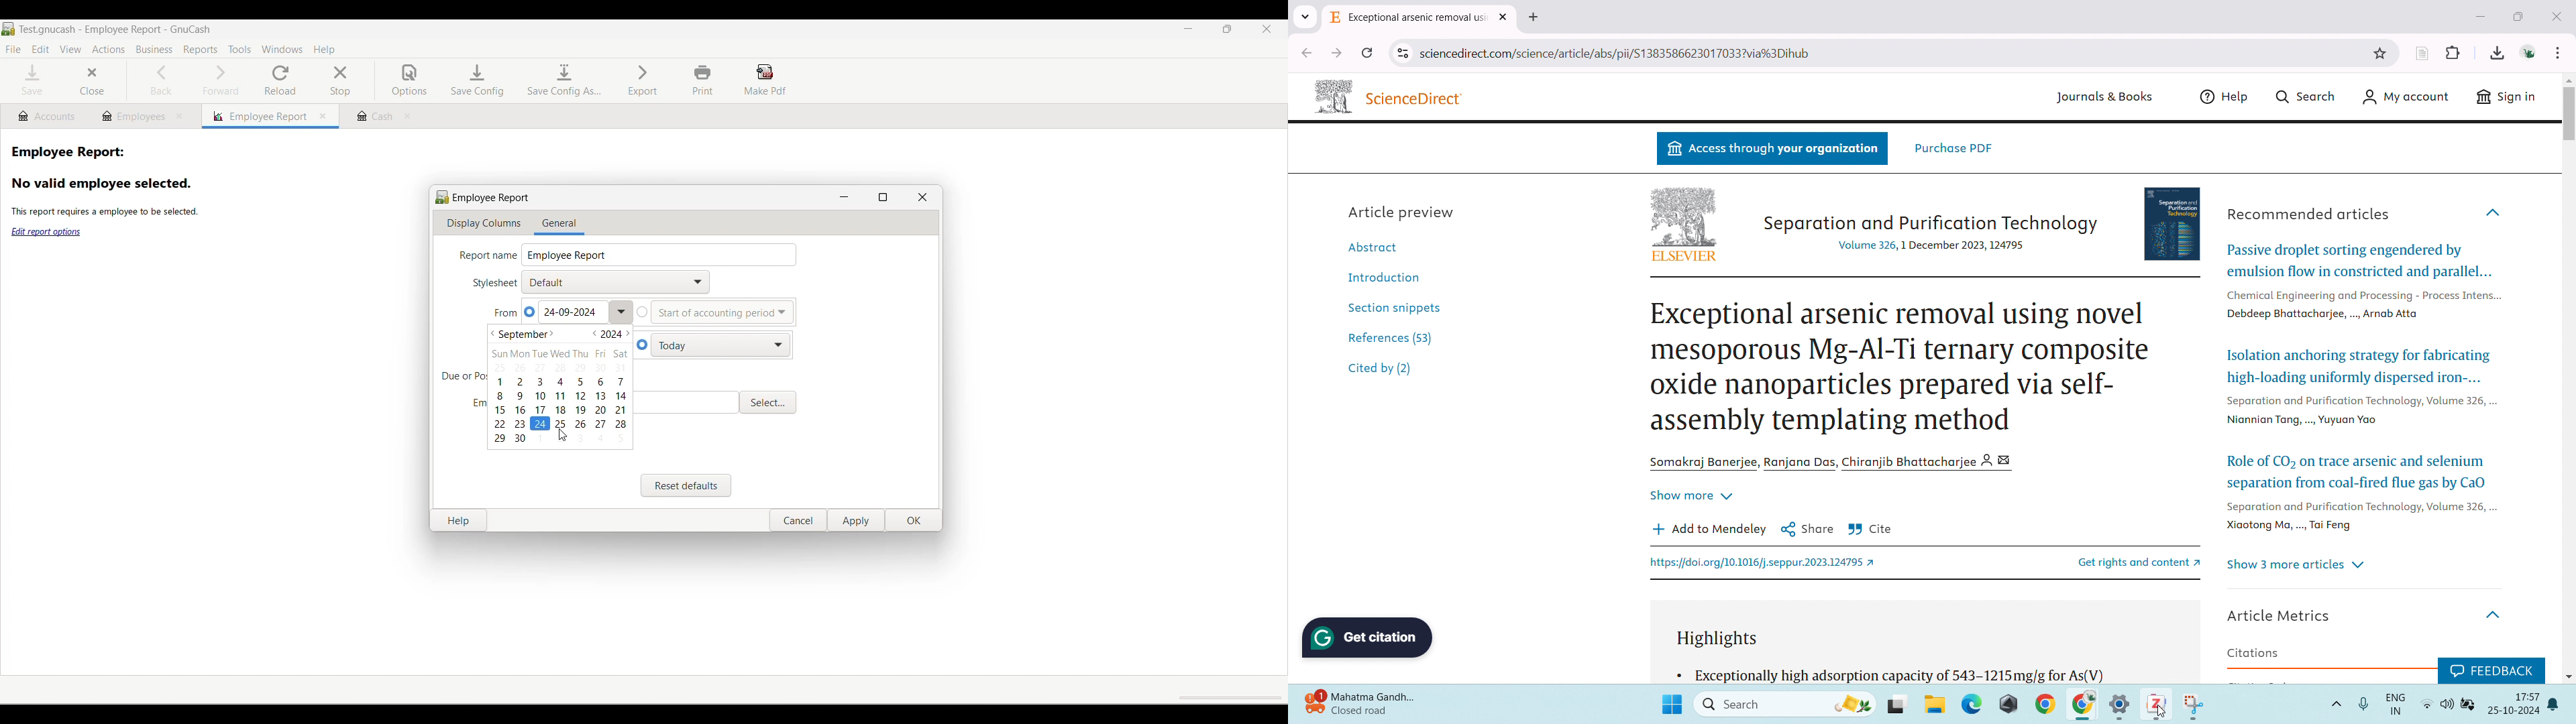 The height and width of the screenshot is (728, 2576). I want to click on click to go forward, hold to see history, so click(1336, 53).